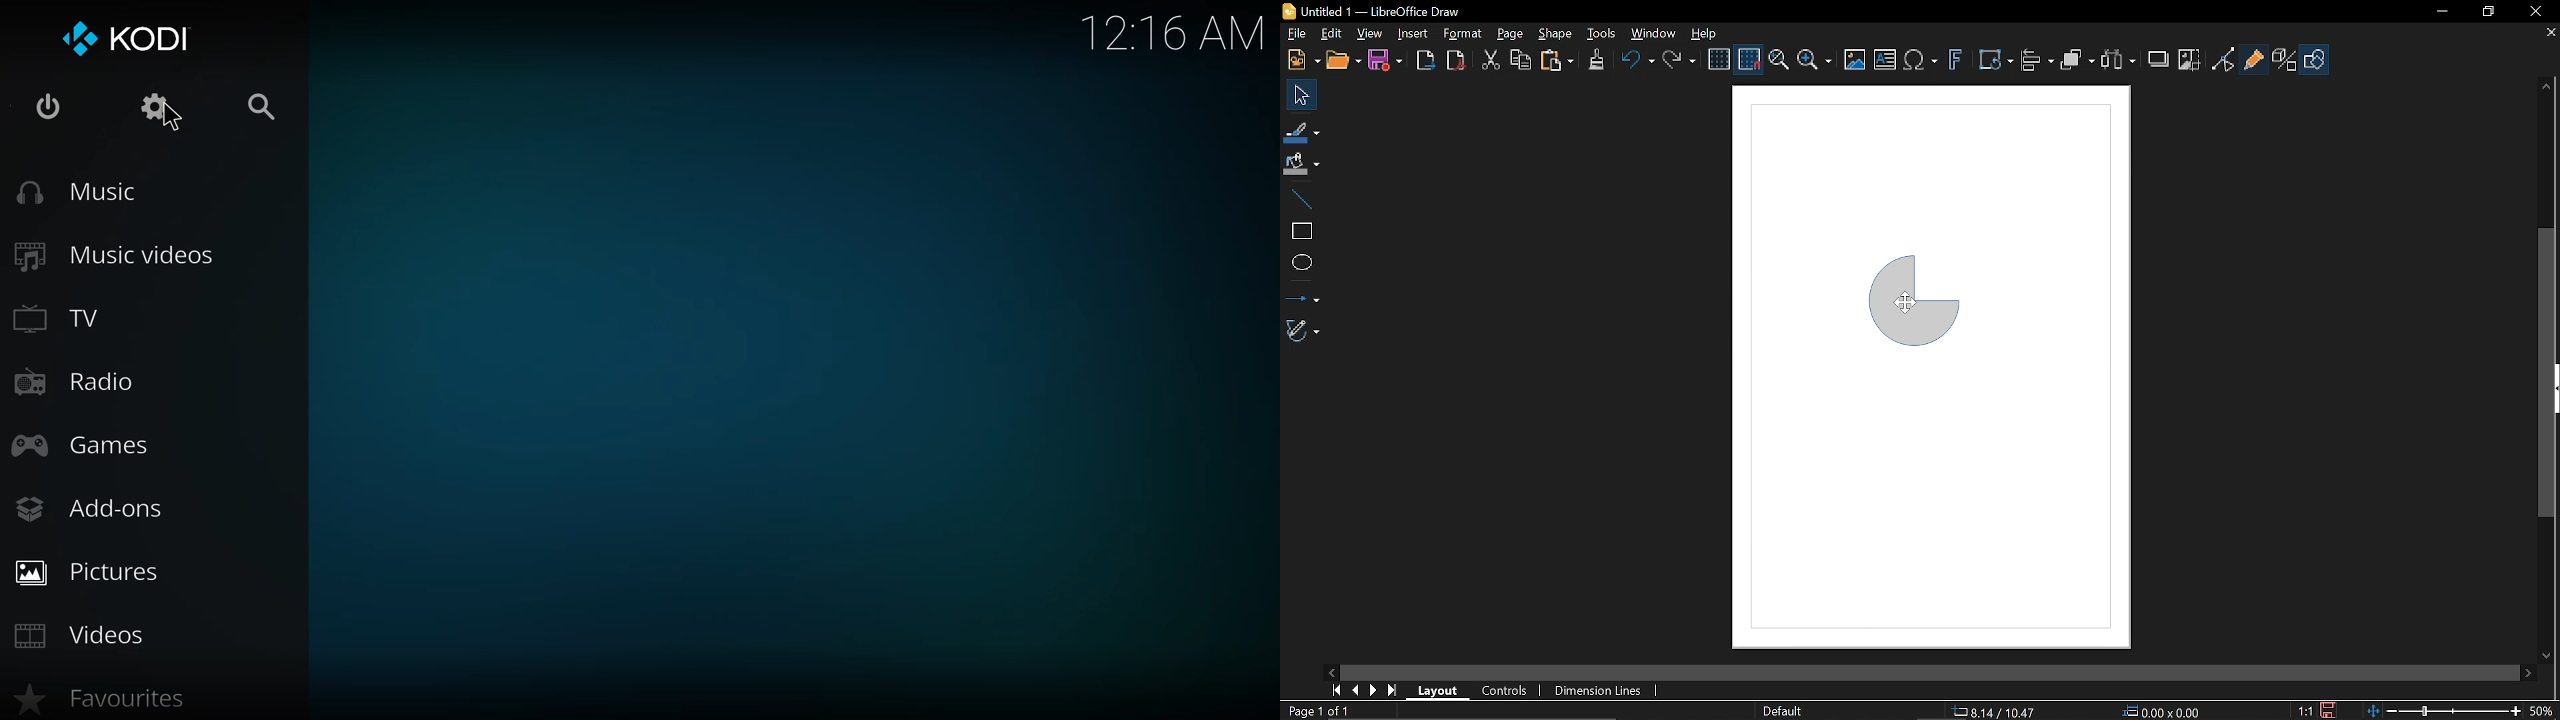  Describe the element at coordinates (1305, 331) in the screenshot. I see `Curves and polygons` at that location.